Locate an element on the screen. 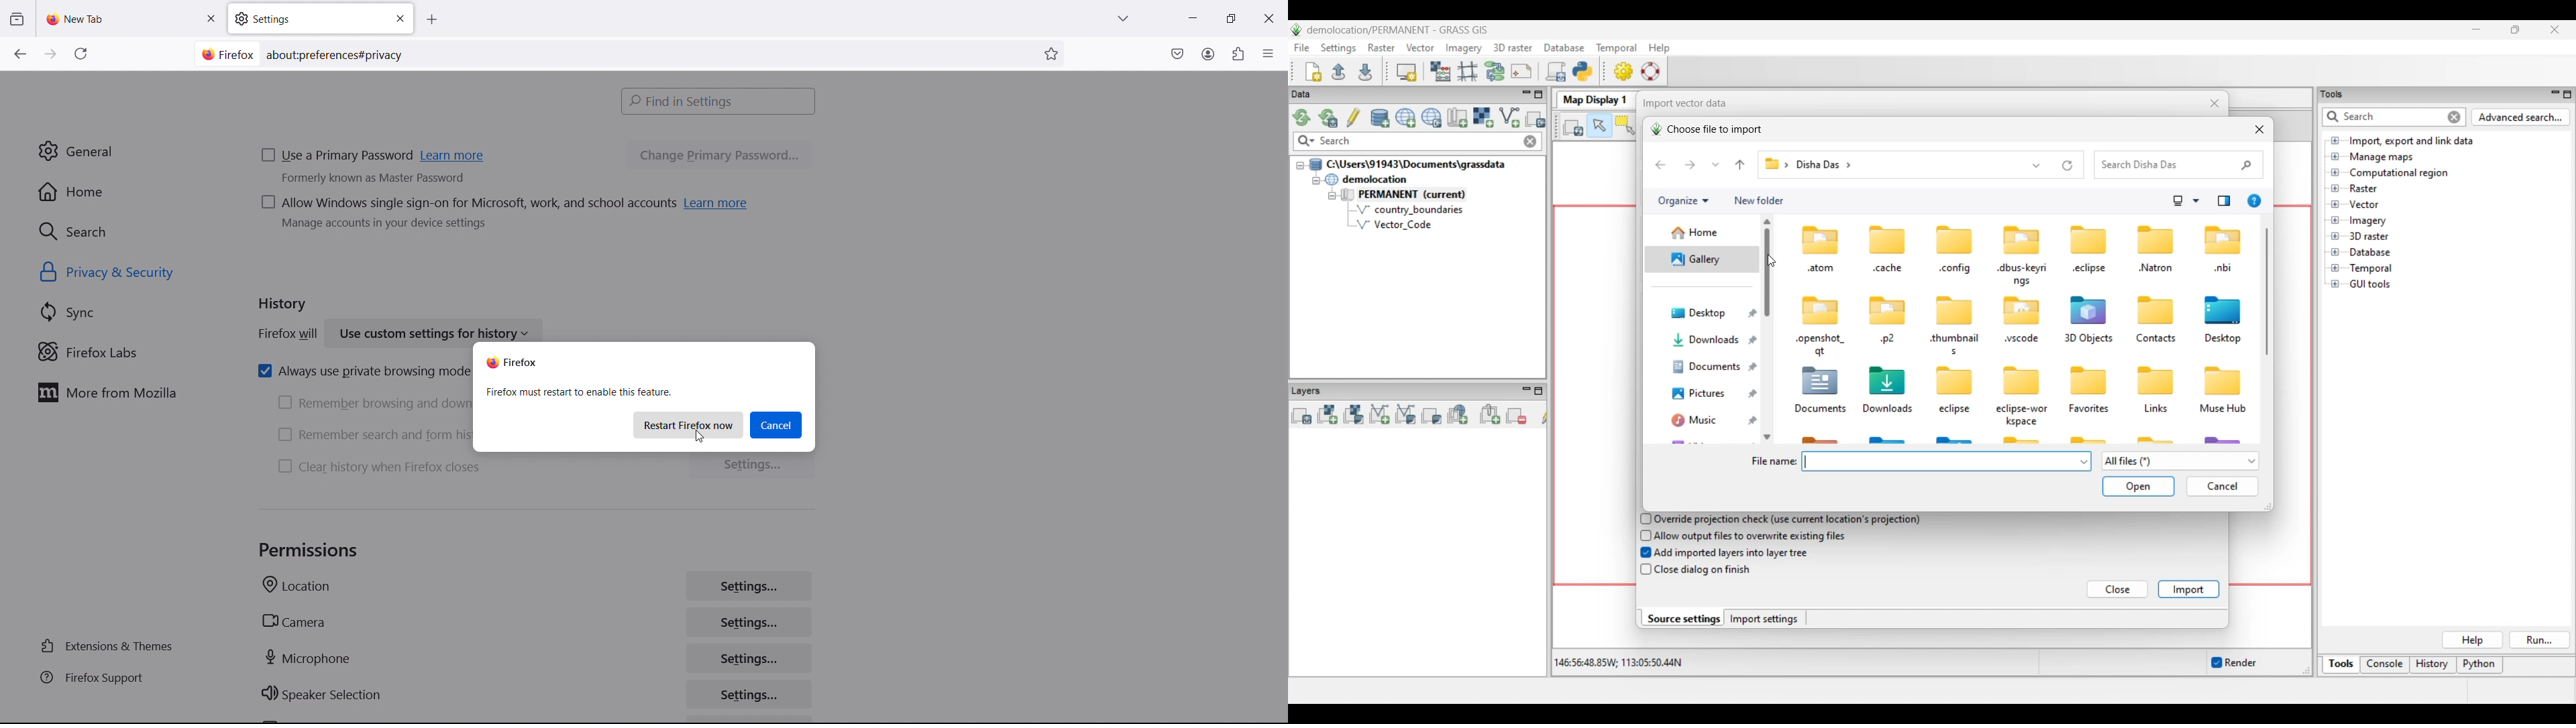 The image size is (2576, 728). open new tab is located at coordinates (445, 20).